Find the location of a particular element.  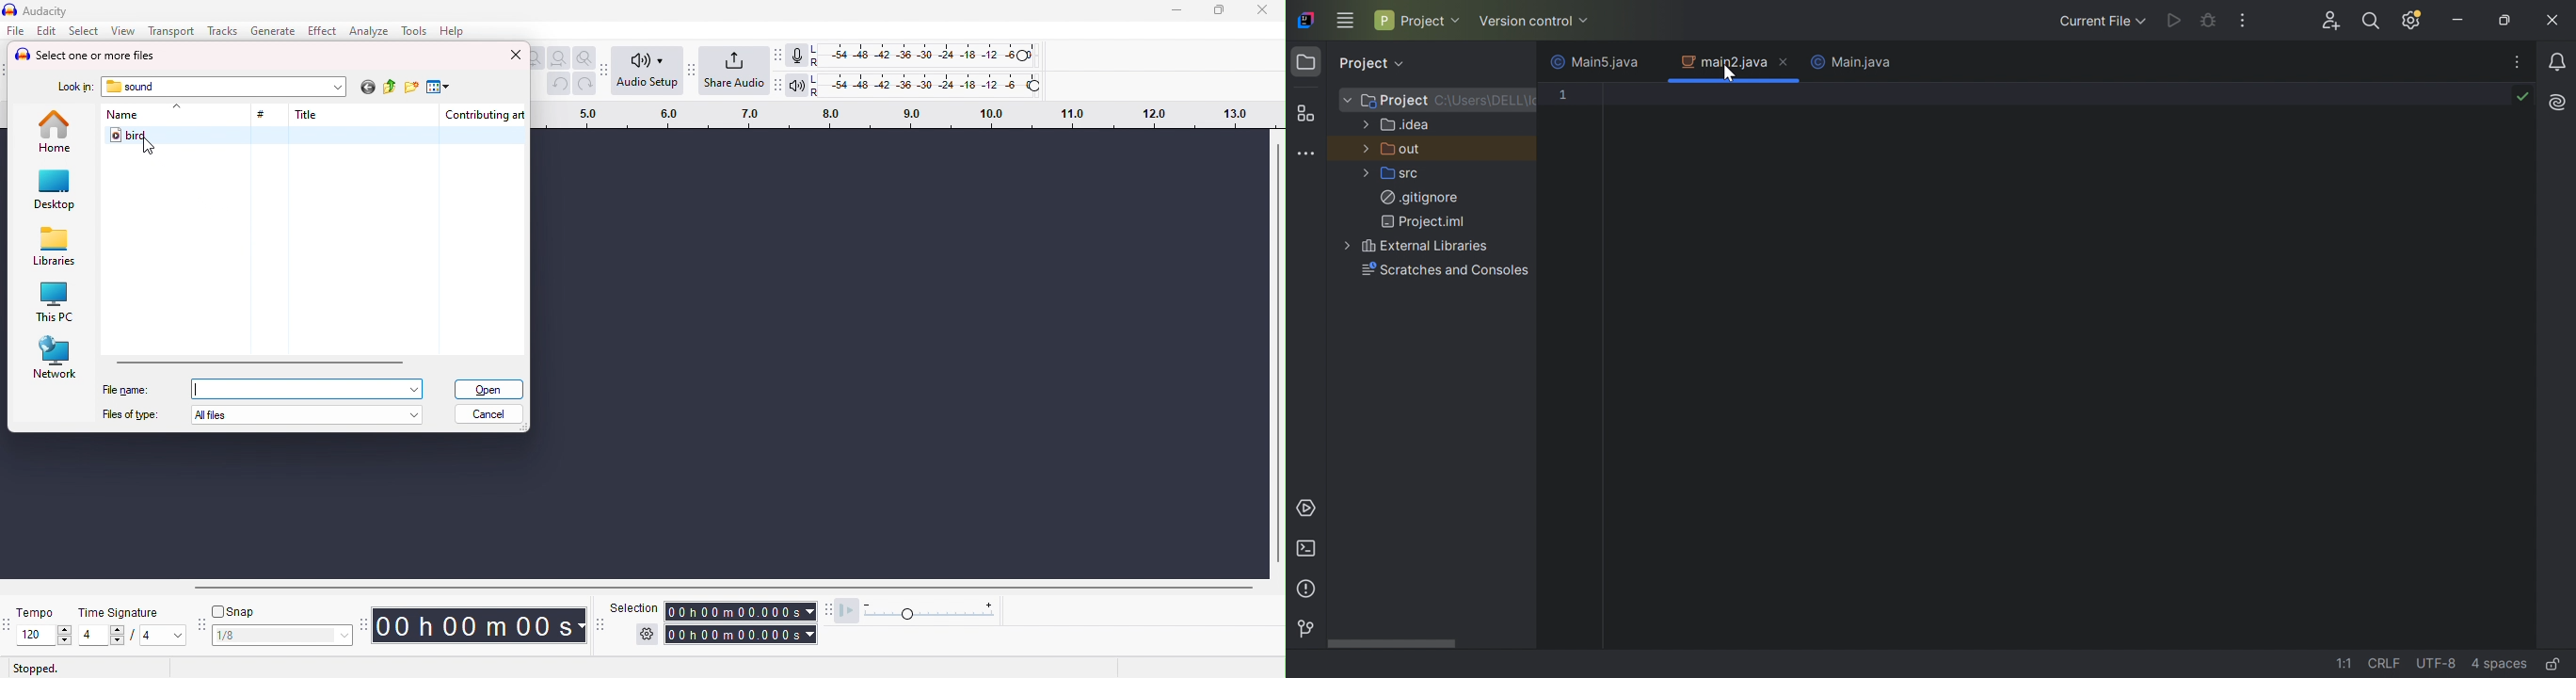

snap tool bar is located at coordinates (203, 625).